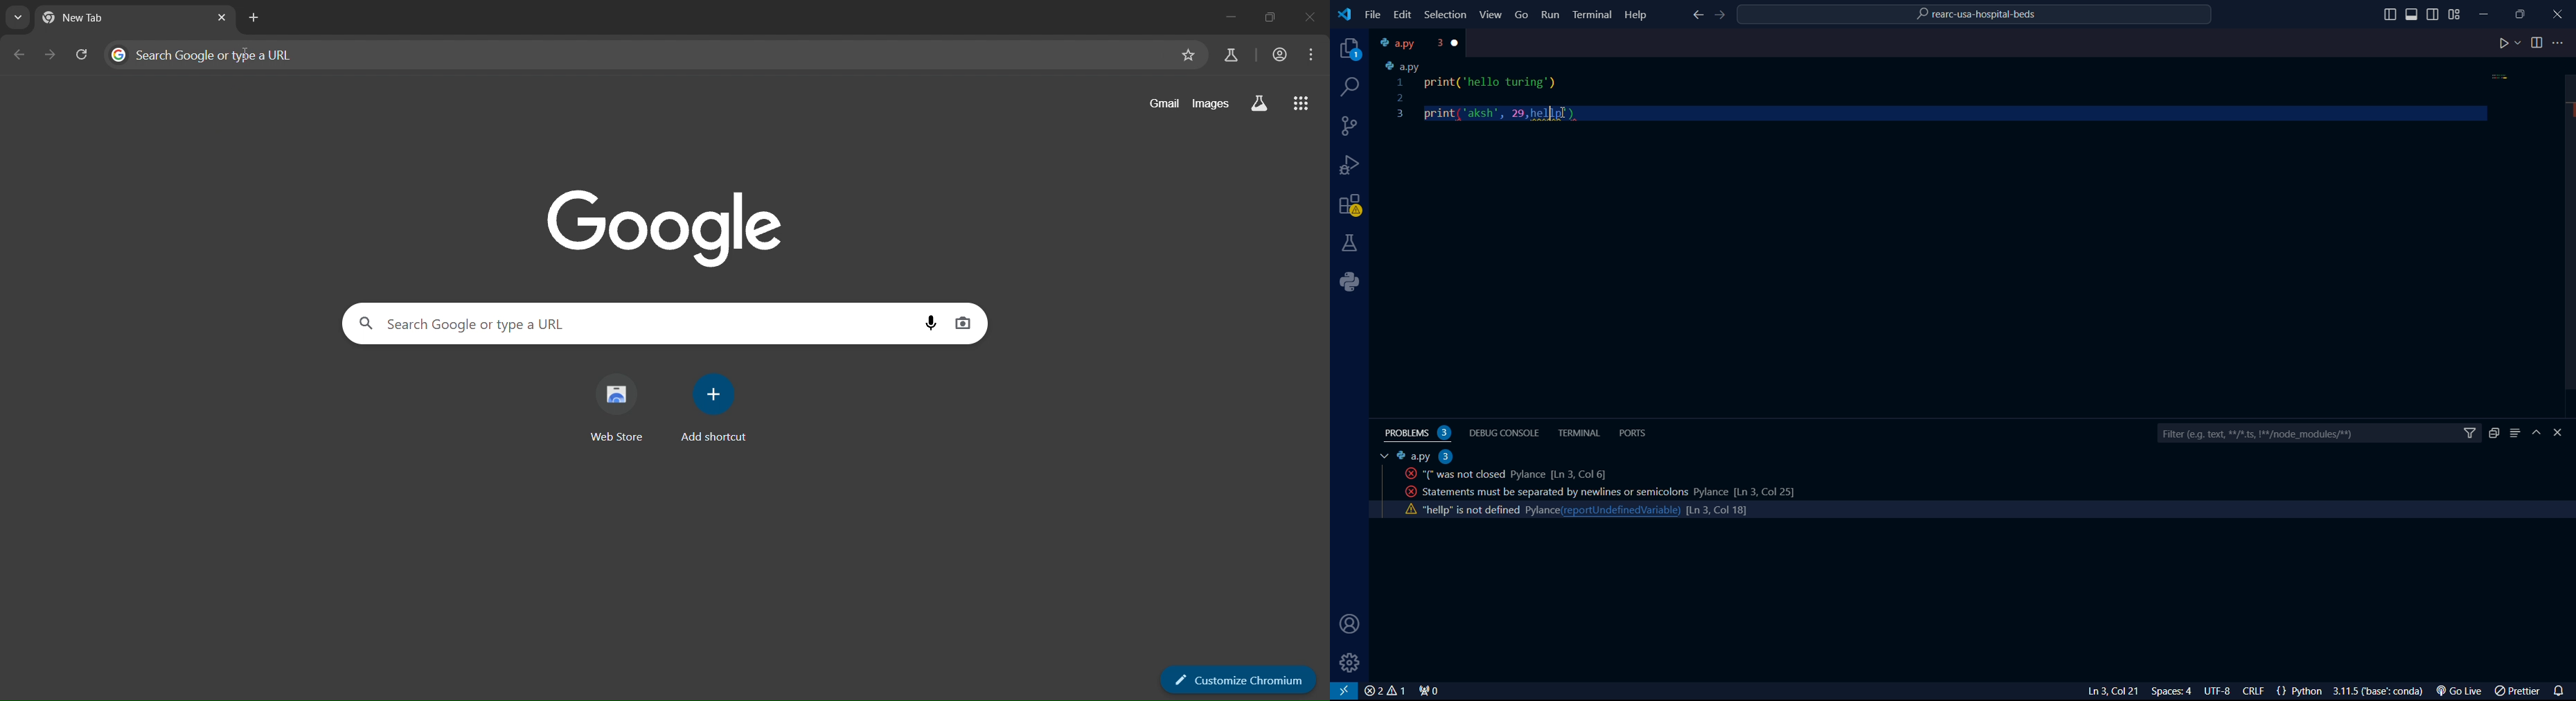 The height and width of the screenshot is (728, 2576). Describe the element at coordinates (1501, 474) in the screenshot. I see `activity code` at that location.